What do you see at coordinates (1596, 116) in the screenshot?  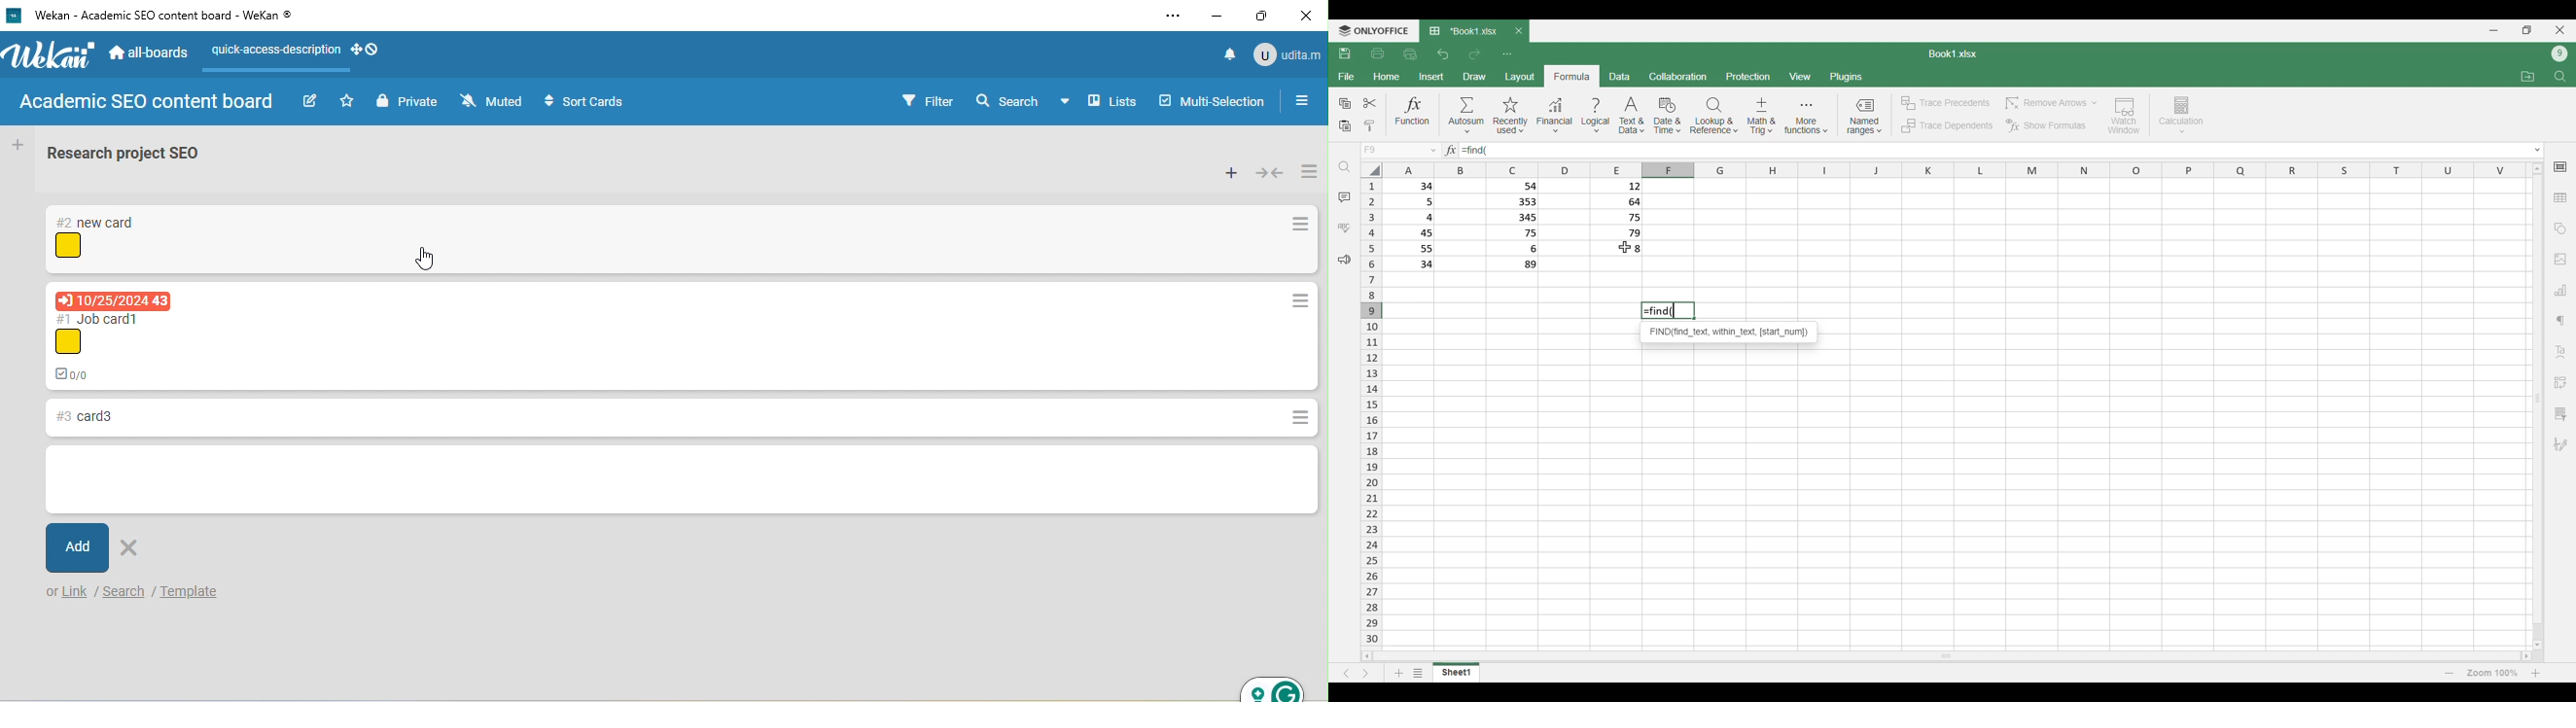 I see `Logical` at bounding box center [1596, 116].